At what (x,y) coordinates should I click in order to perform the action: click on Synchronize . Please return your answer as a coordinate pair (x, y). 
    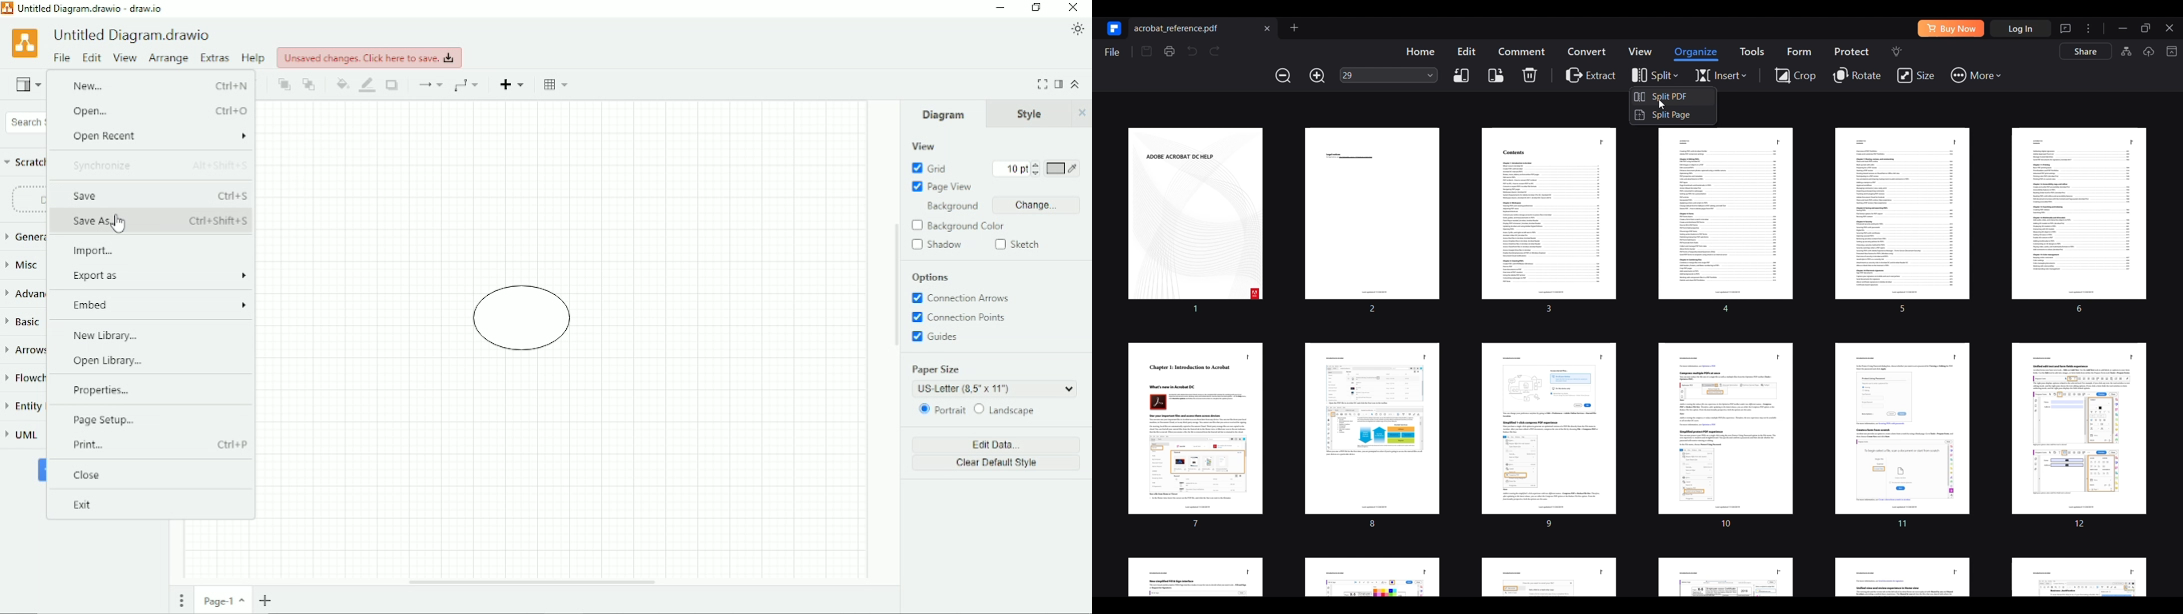
    Looking at the image, I should click on (156, 166).